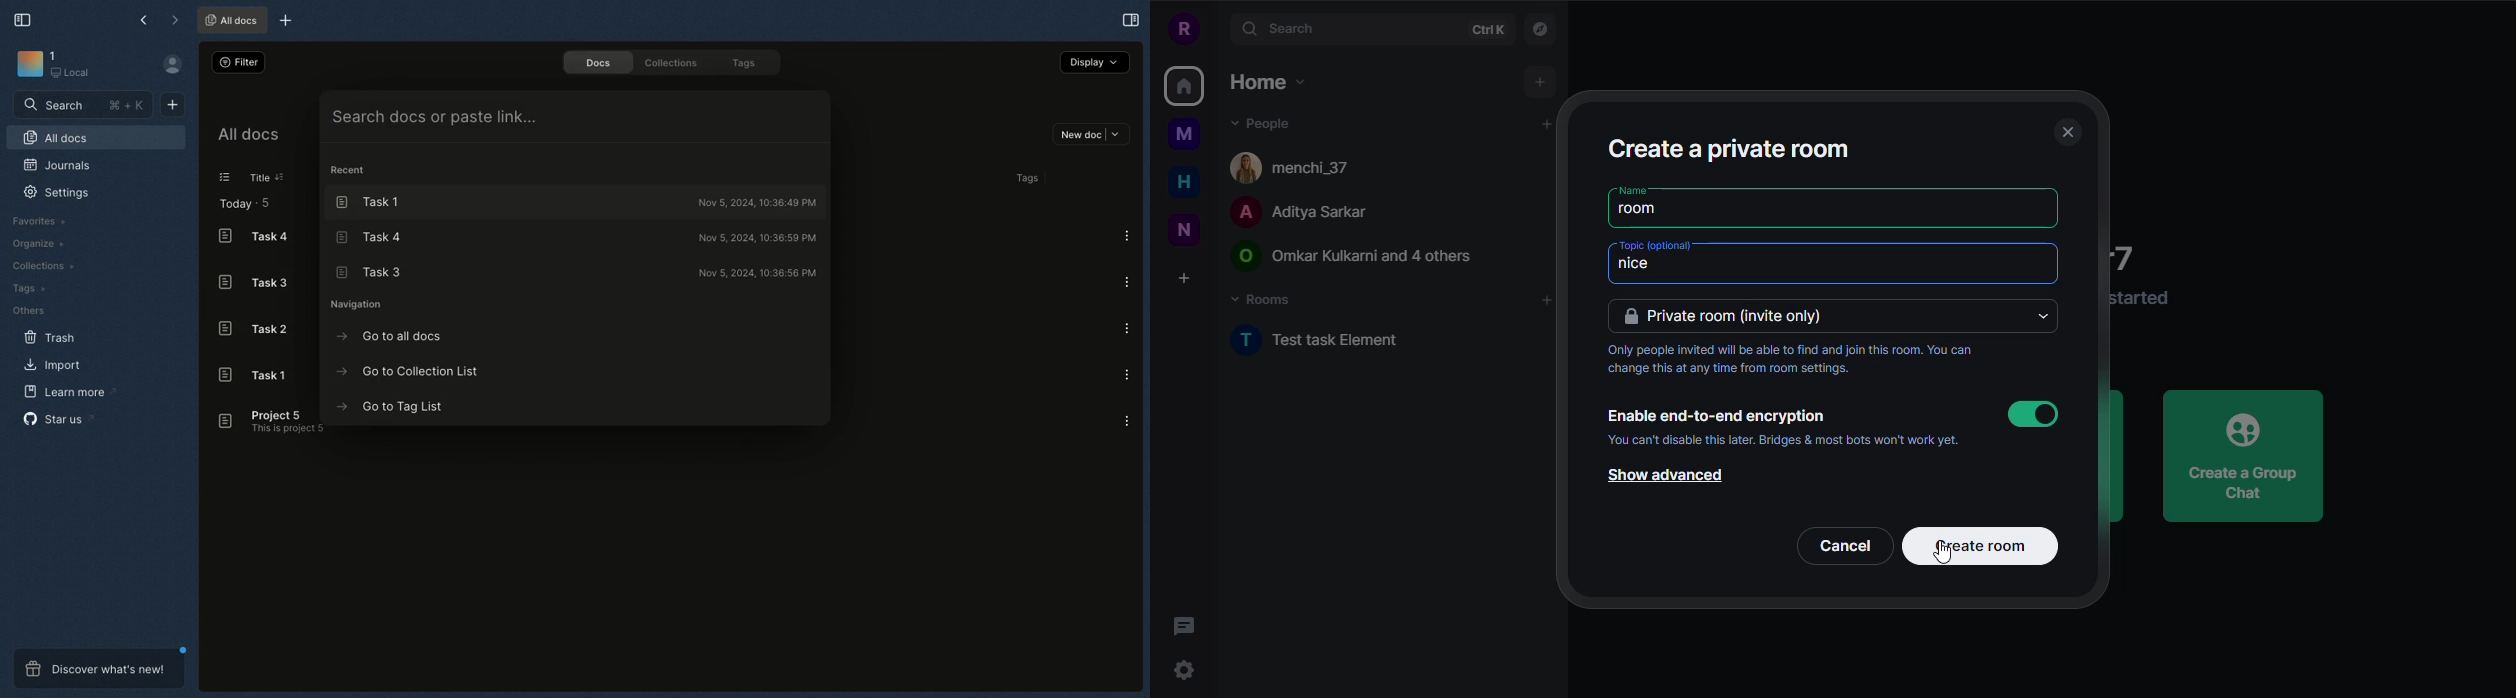 Image resolution: width=2520 pixels, height=700 pixels. What do you see at coordinates (250, 280) in the screenshot?
I see `Task 3` at bounding box center [250, 280].